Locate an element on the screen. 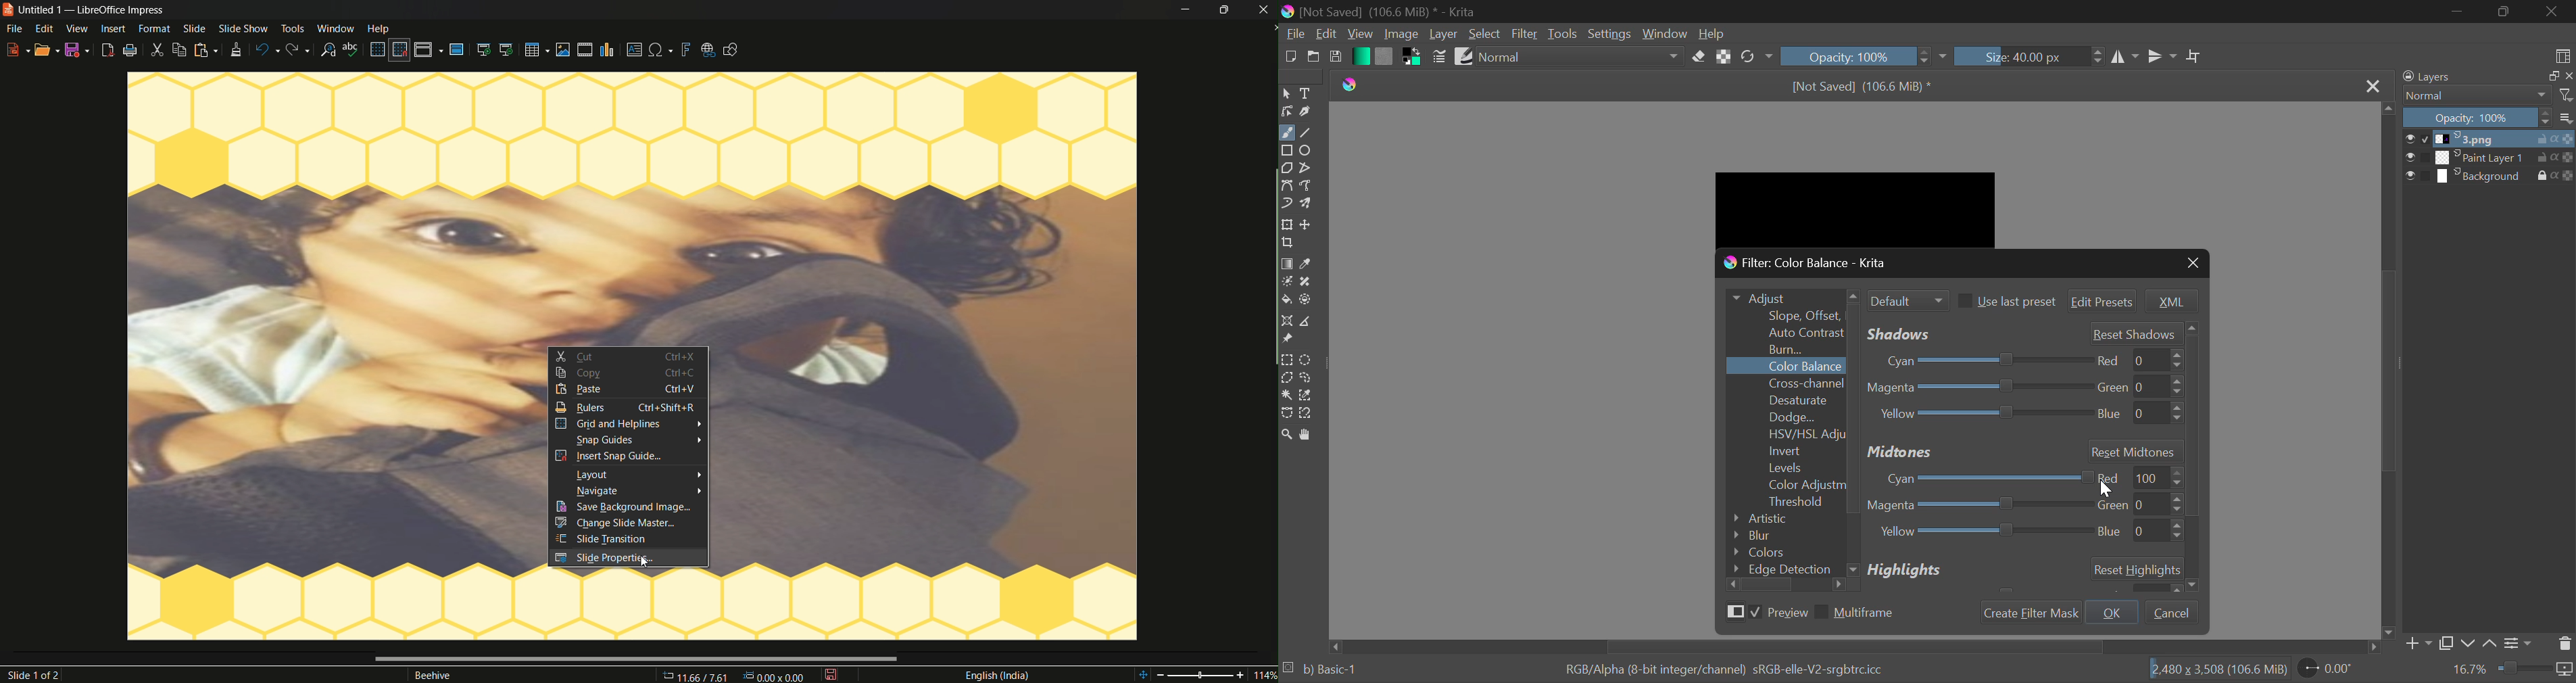  arrow is located at coordinates (700, 475).